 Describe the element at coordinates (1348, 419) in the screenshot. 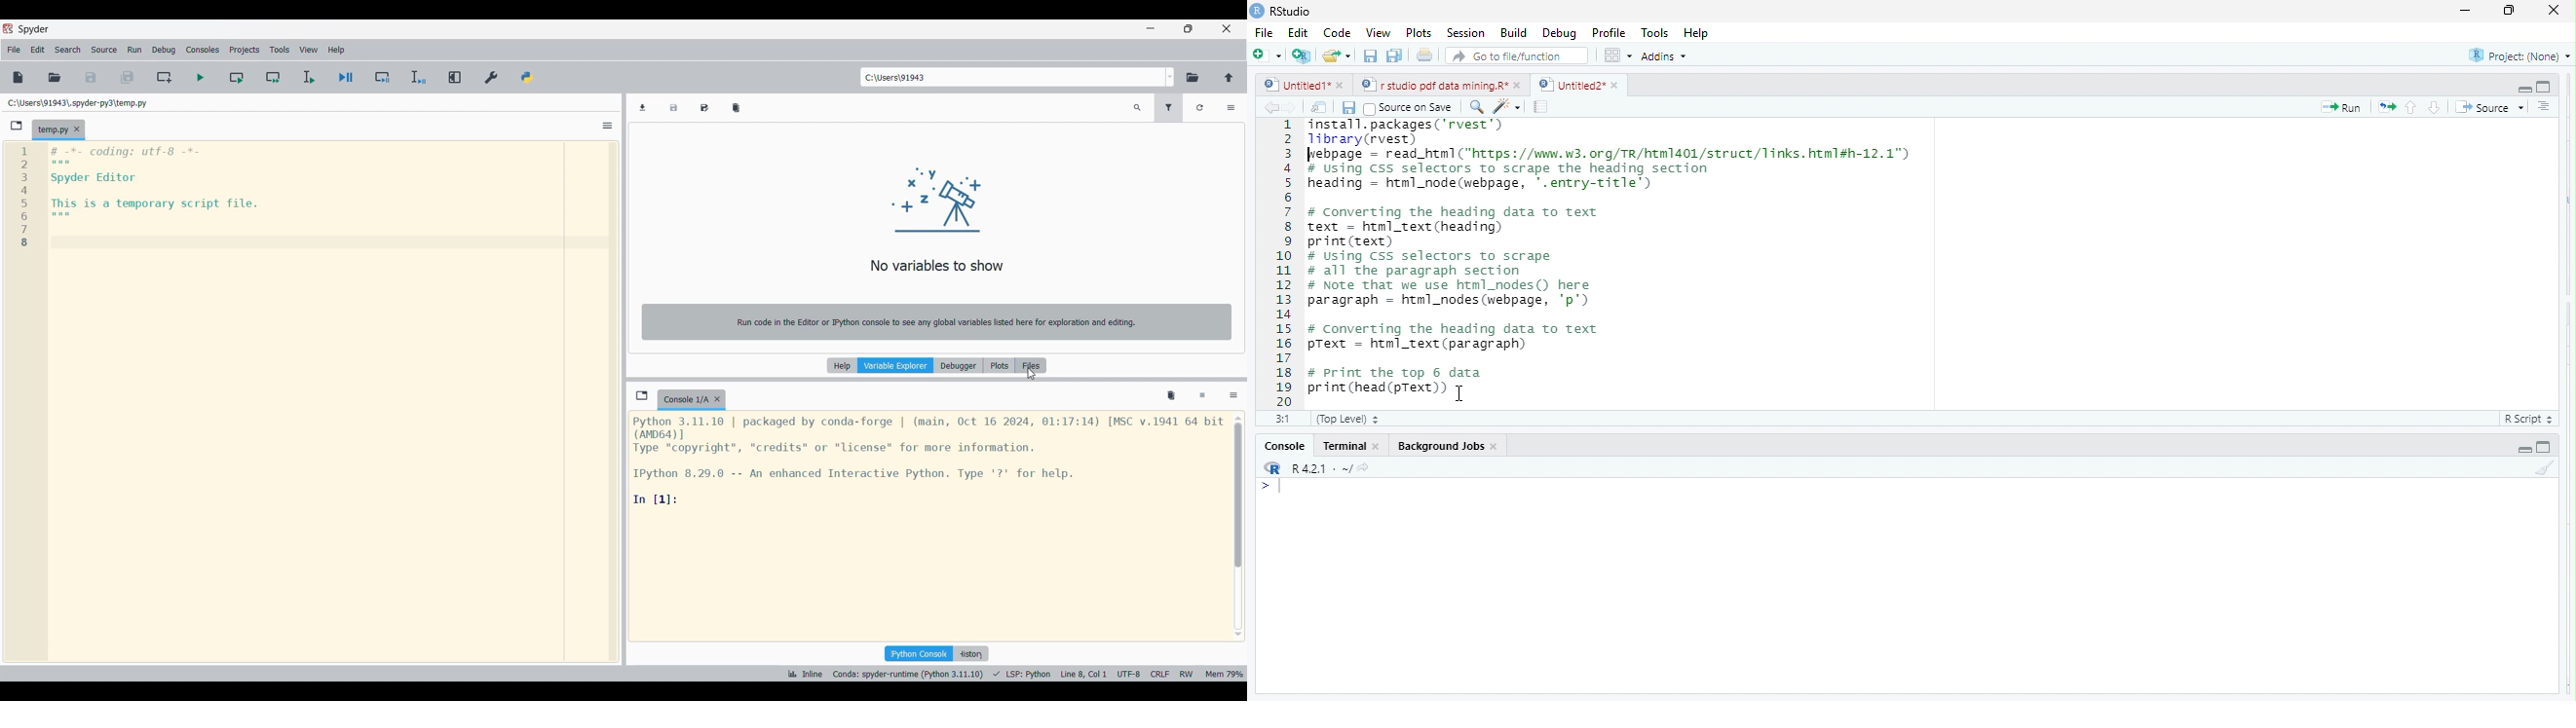

I see `(top Level)` at that location.